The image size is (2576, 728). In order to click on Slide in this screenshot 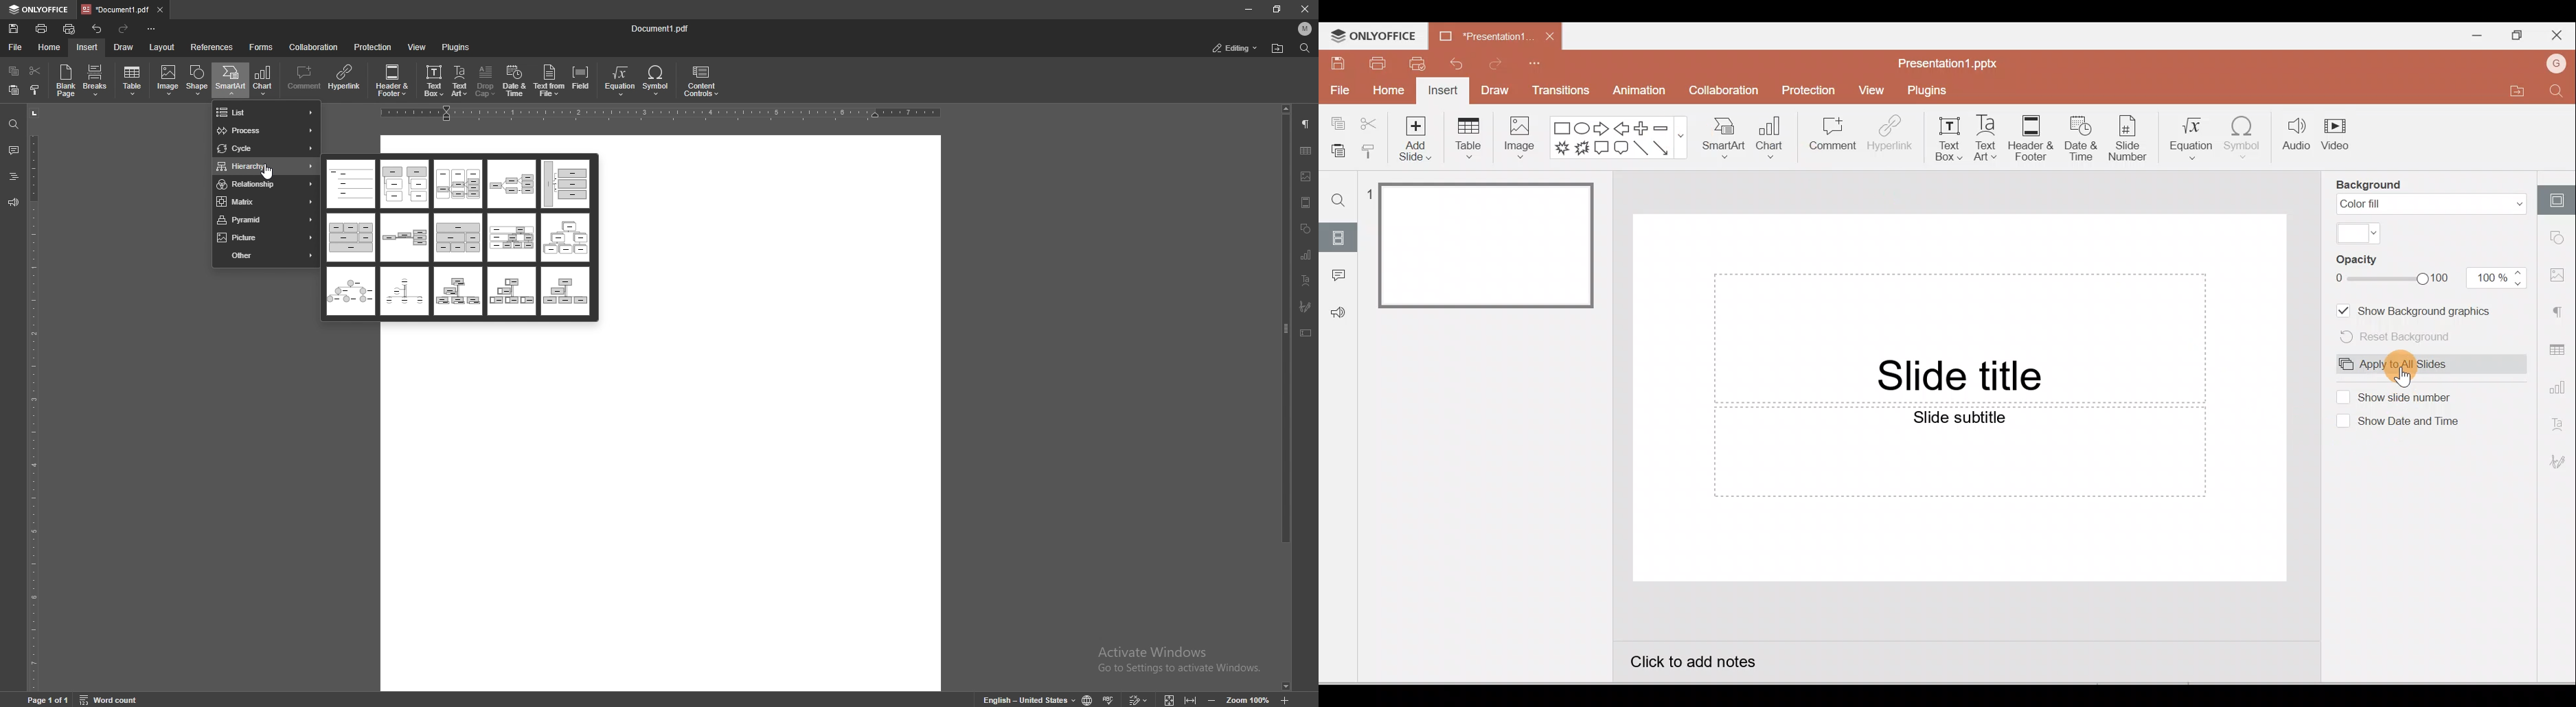, I will do `click(1340, 236)`.